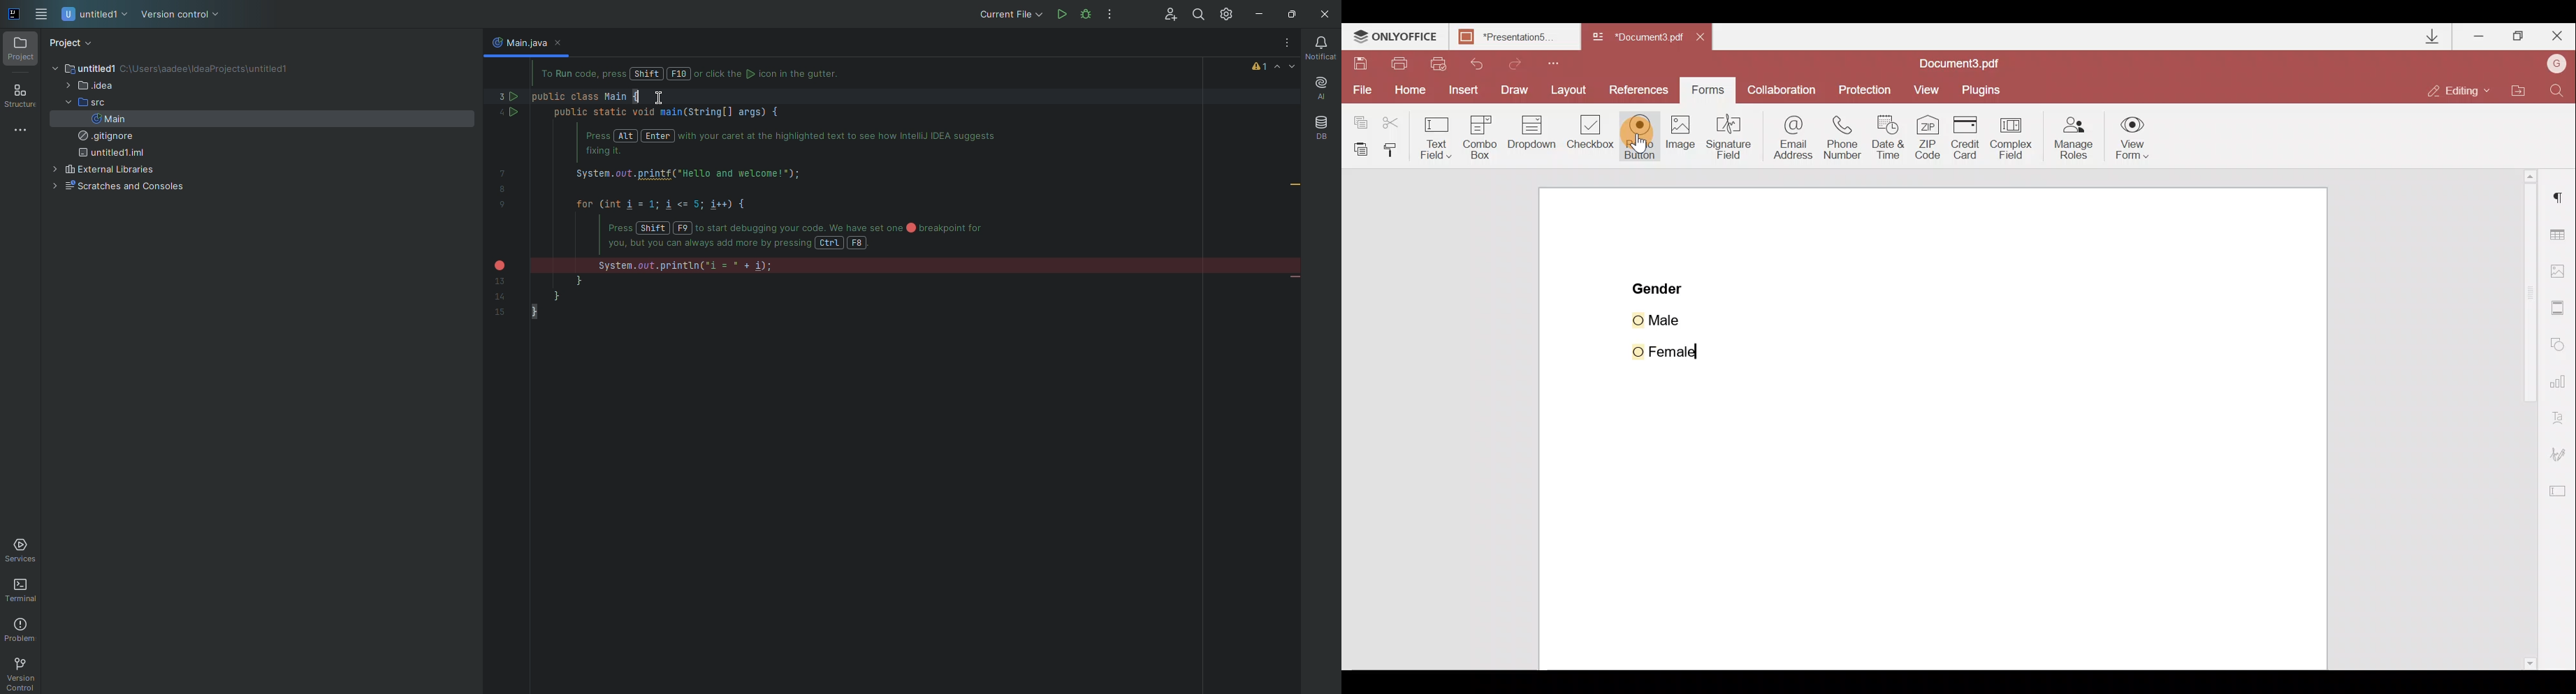  I want to click on View form, so click(2133, 138).